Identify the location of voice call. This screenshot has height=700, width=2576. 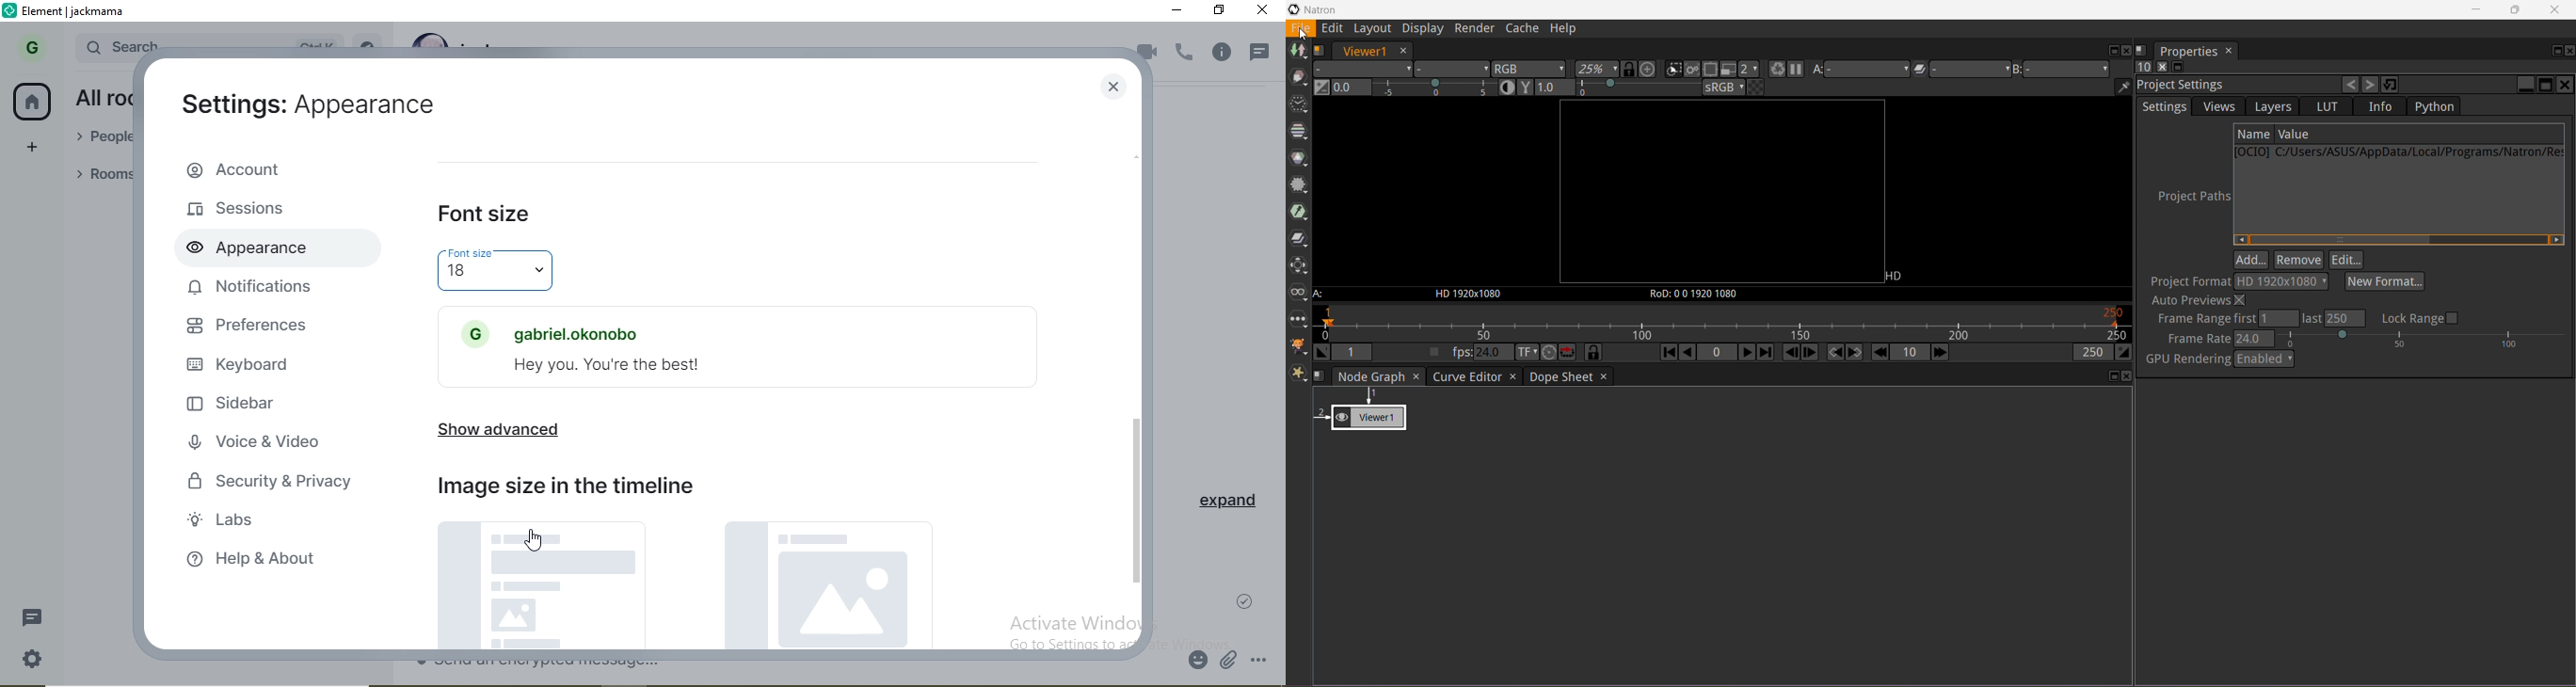
(1186, 54).